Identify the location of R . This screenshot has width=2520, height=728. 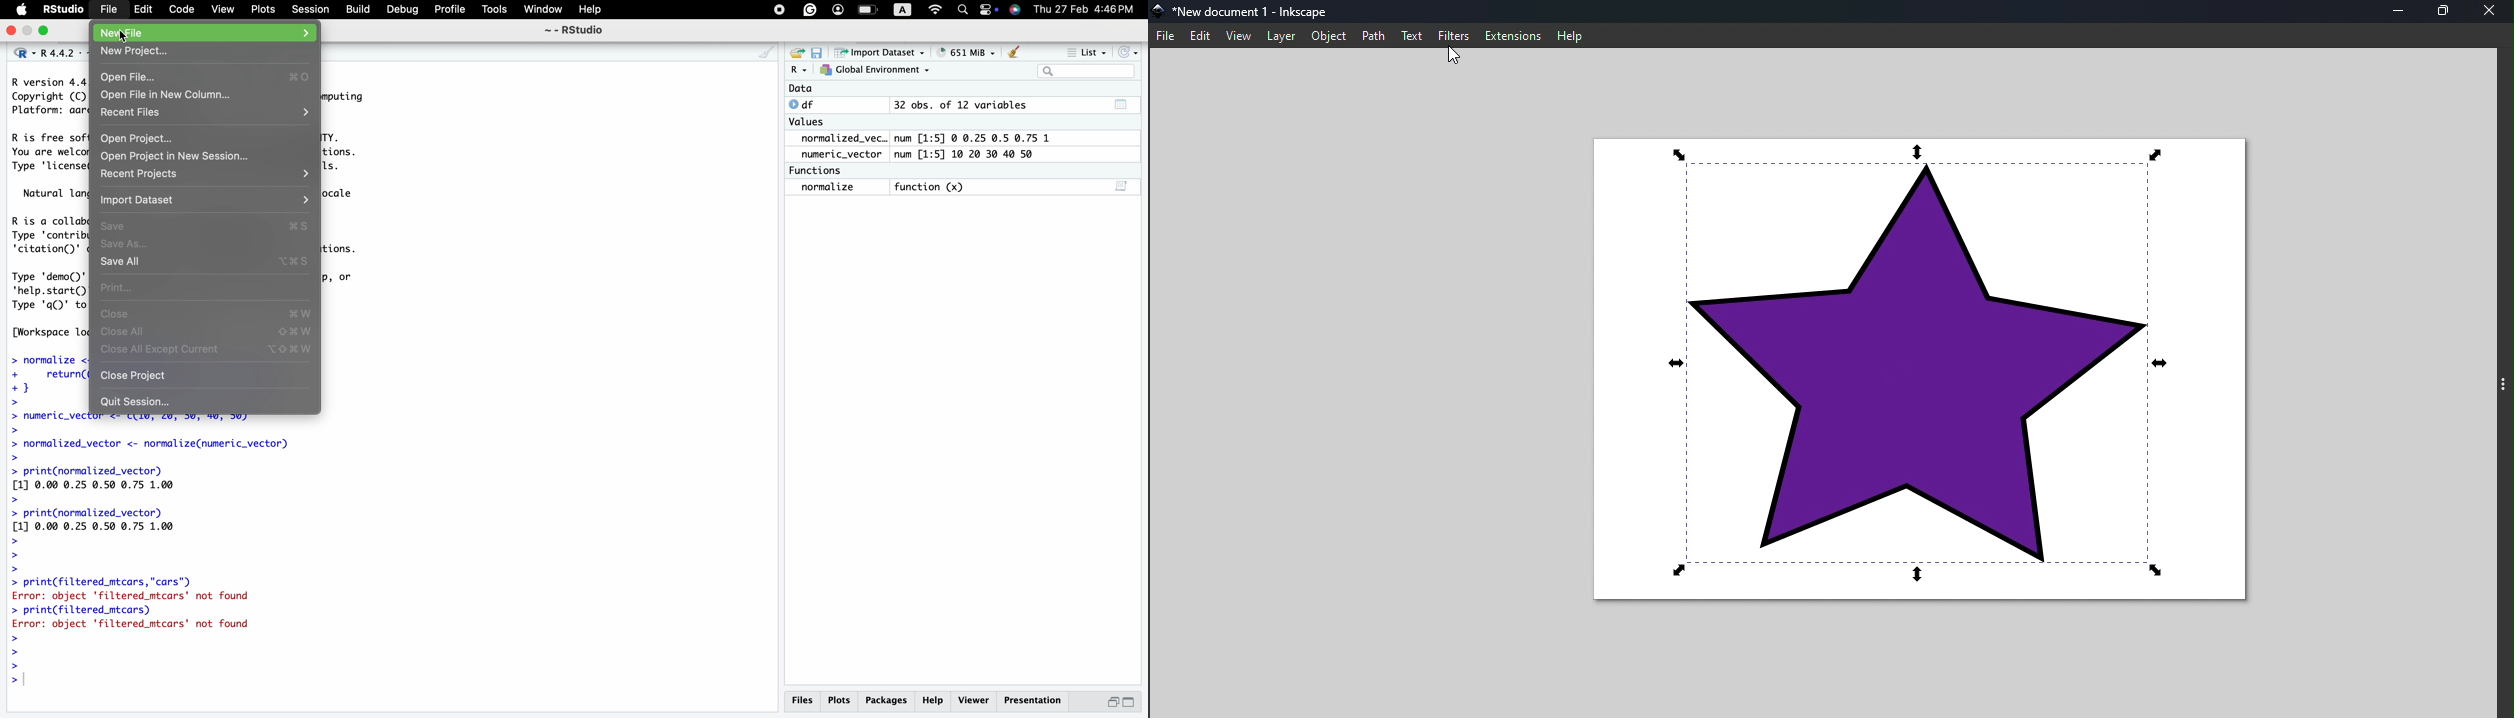
(799, 70).